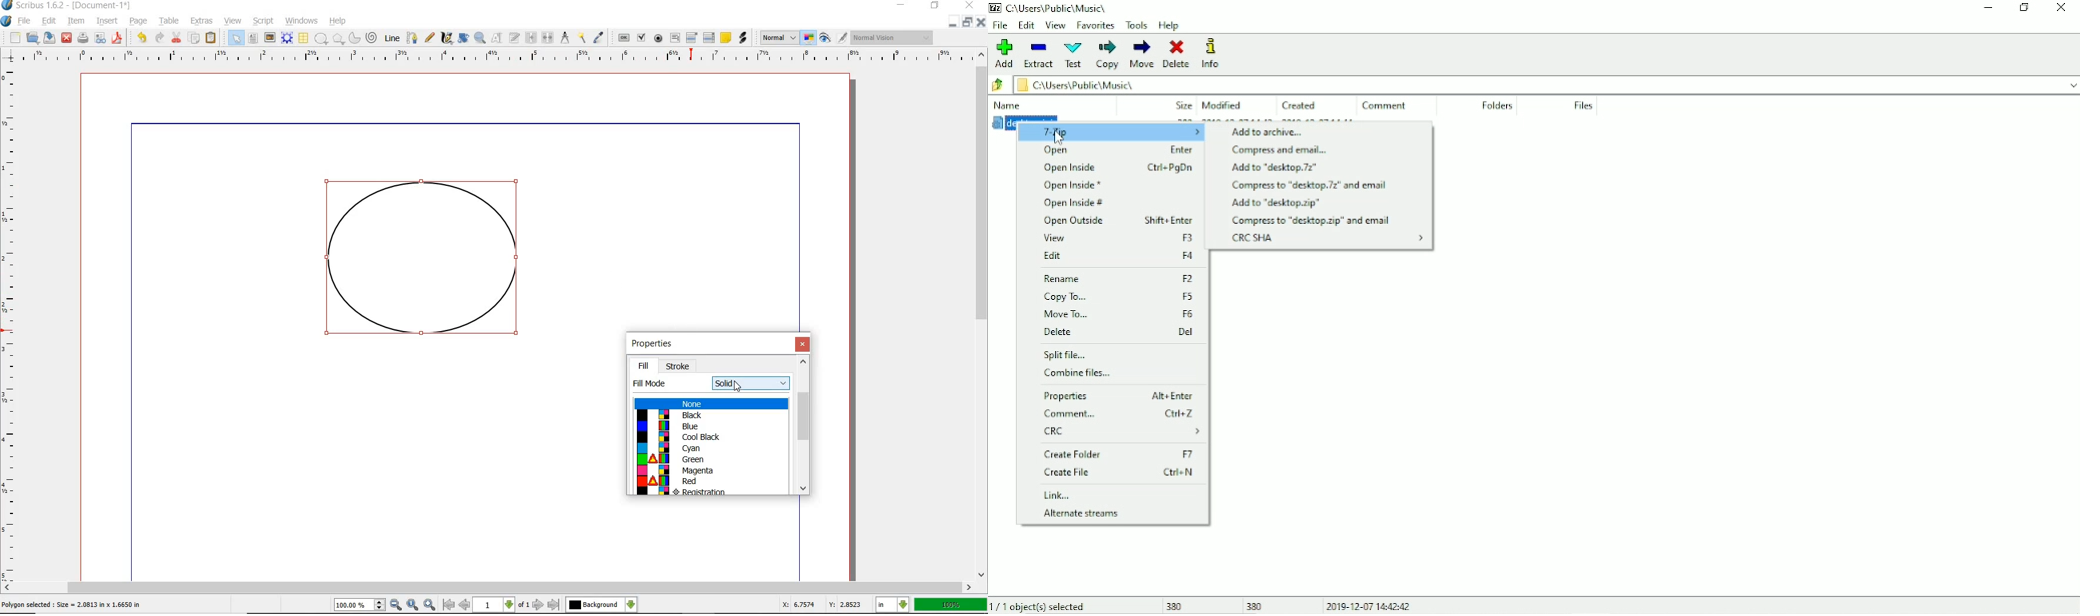  What do you see at coordinates (842, 37) in the screenshot?
I see `EDIT IN PREVIEW MODE` at bounding box center [842, 37].